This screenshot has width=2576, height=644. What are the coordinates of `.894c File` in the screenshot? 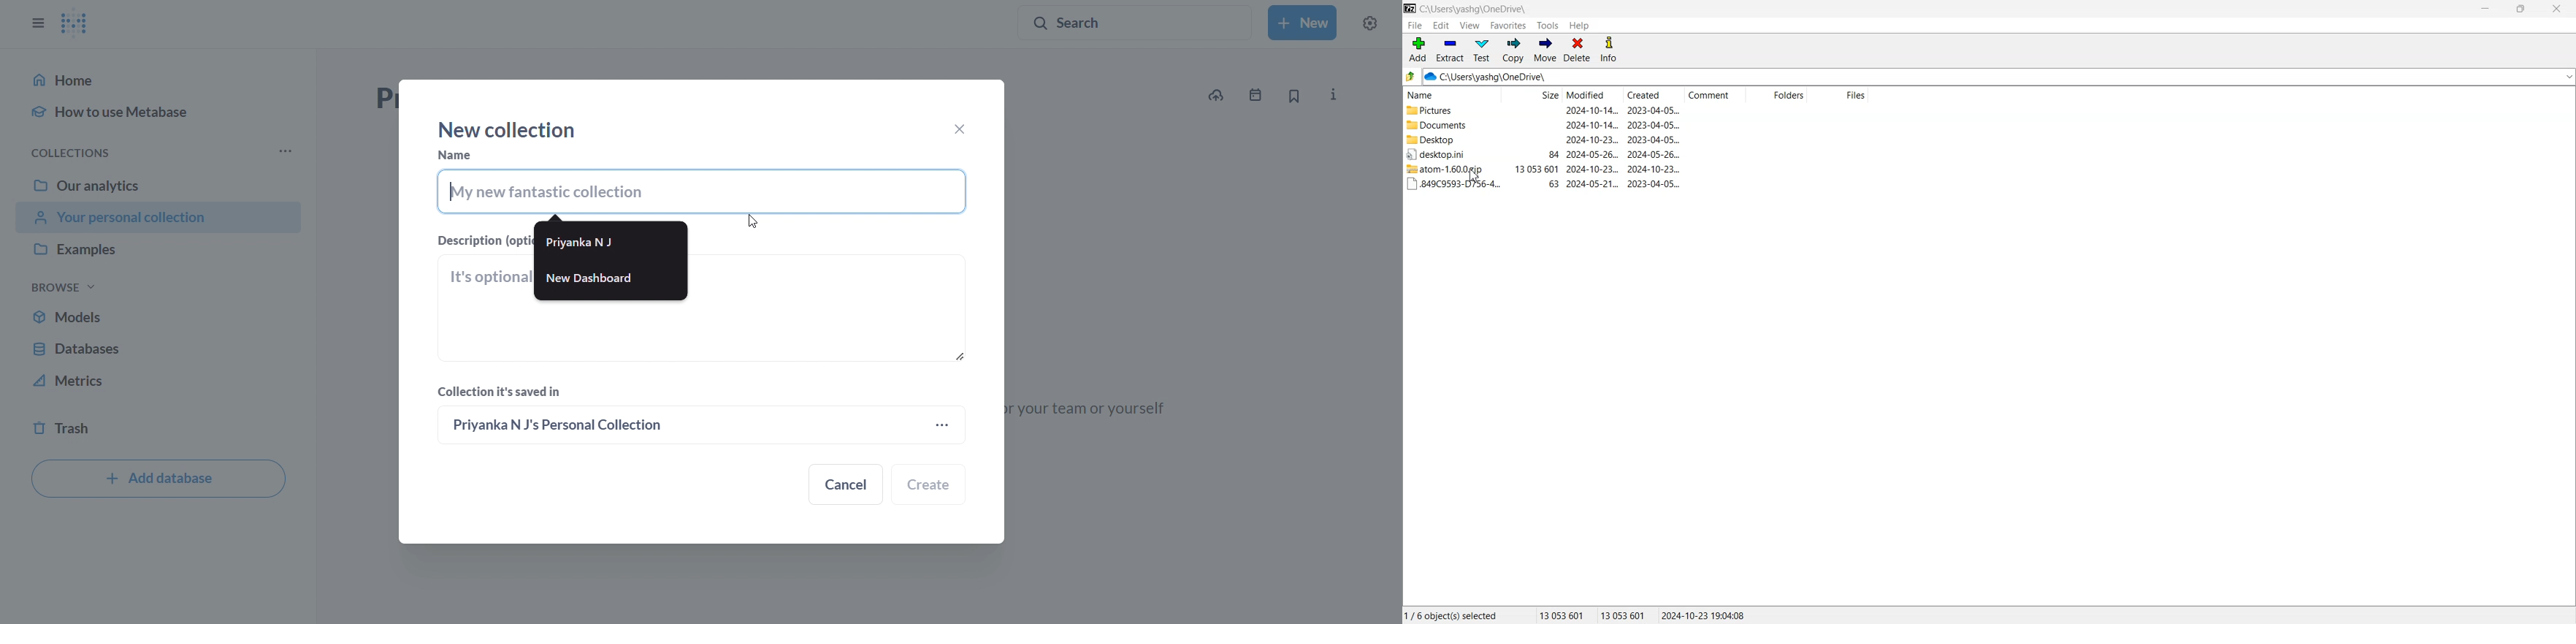 It's located at (1452, 184).